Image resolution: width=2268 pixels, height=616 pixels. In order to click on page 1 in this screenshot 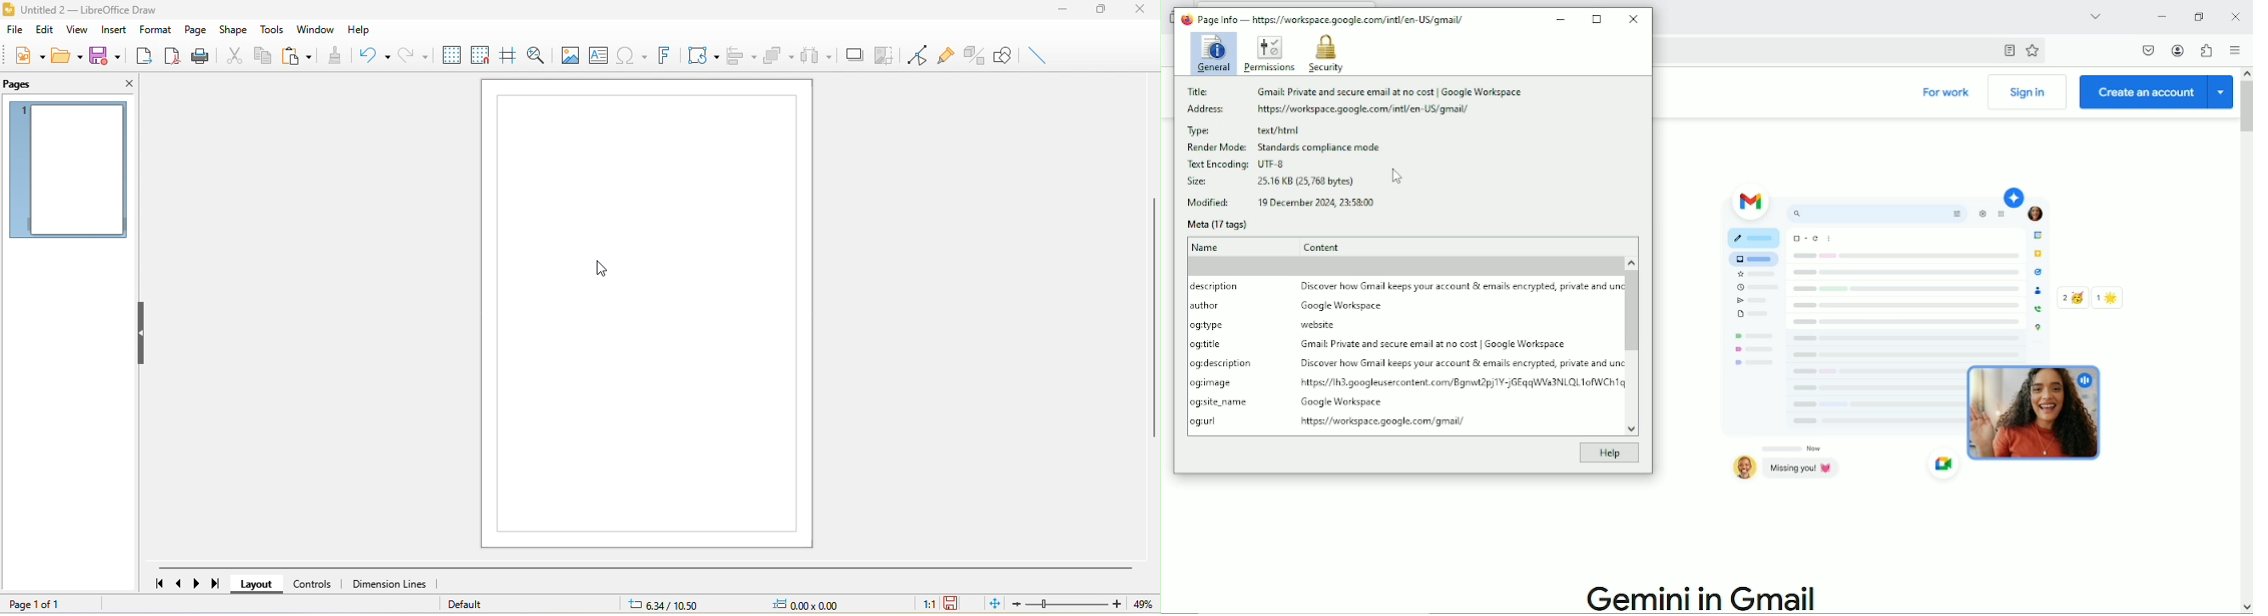, I will do `click(67, 168)`.